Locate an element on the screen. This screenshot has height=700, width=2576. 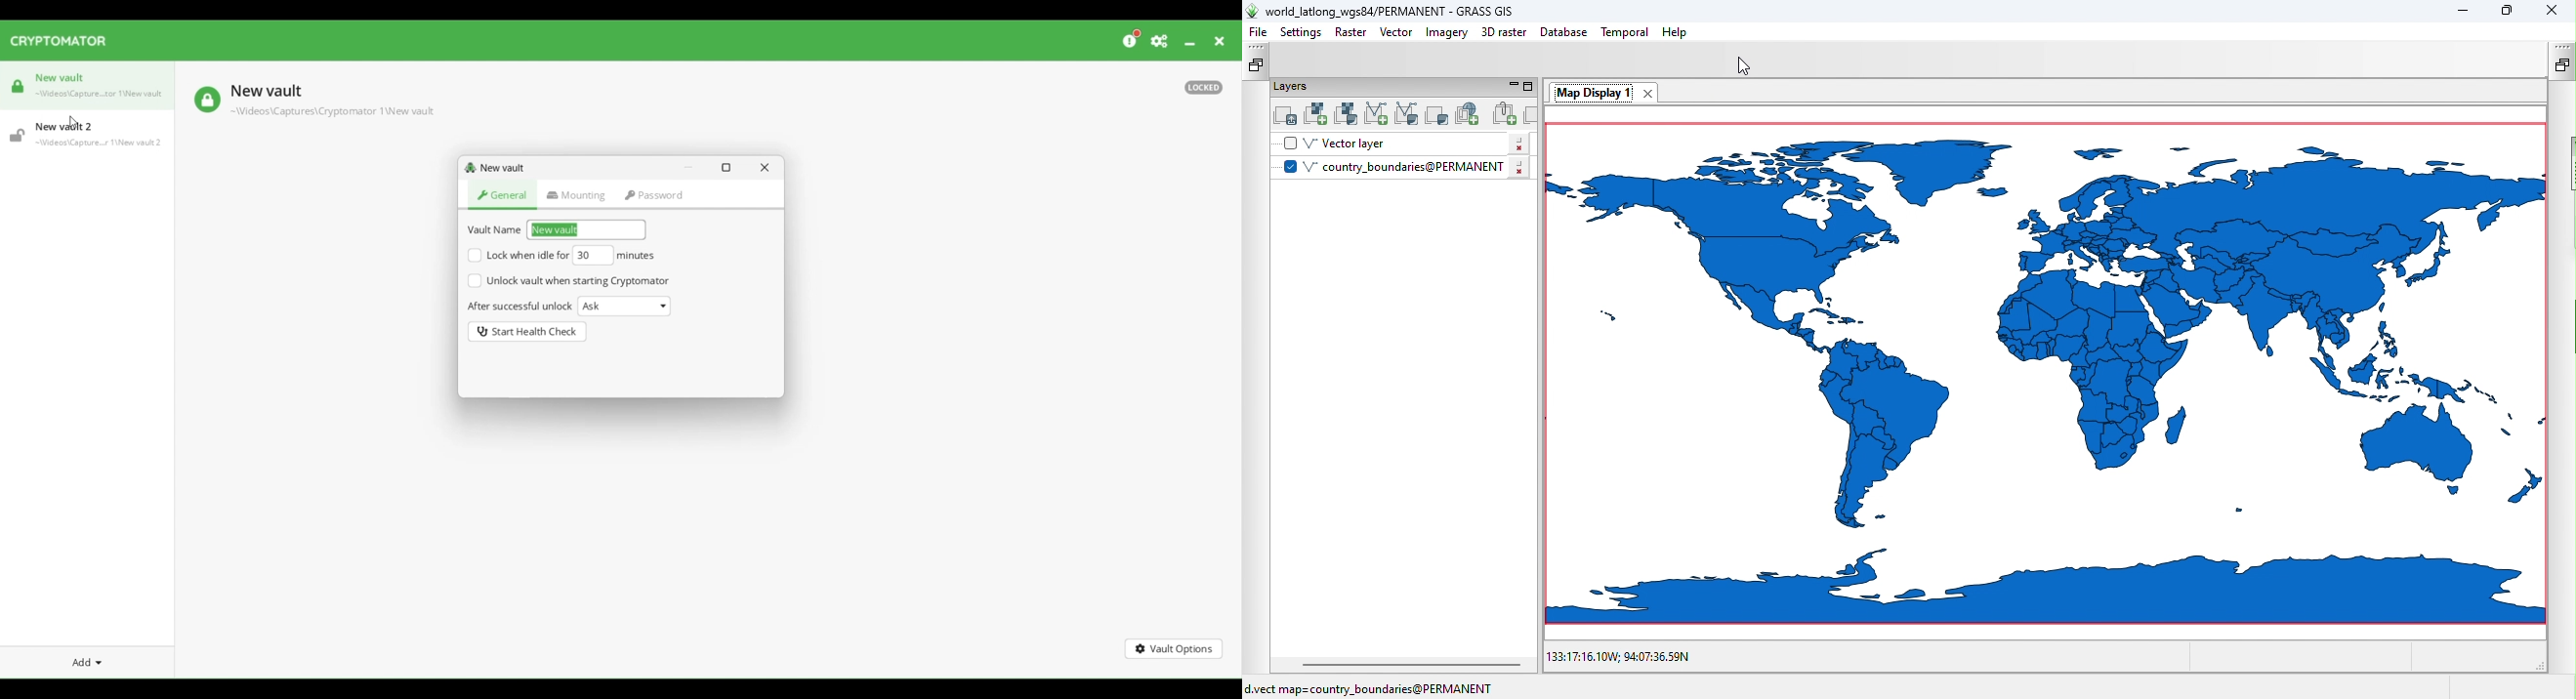
Cursor is located at coordinates (74, 122).